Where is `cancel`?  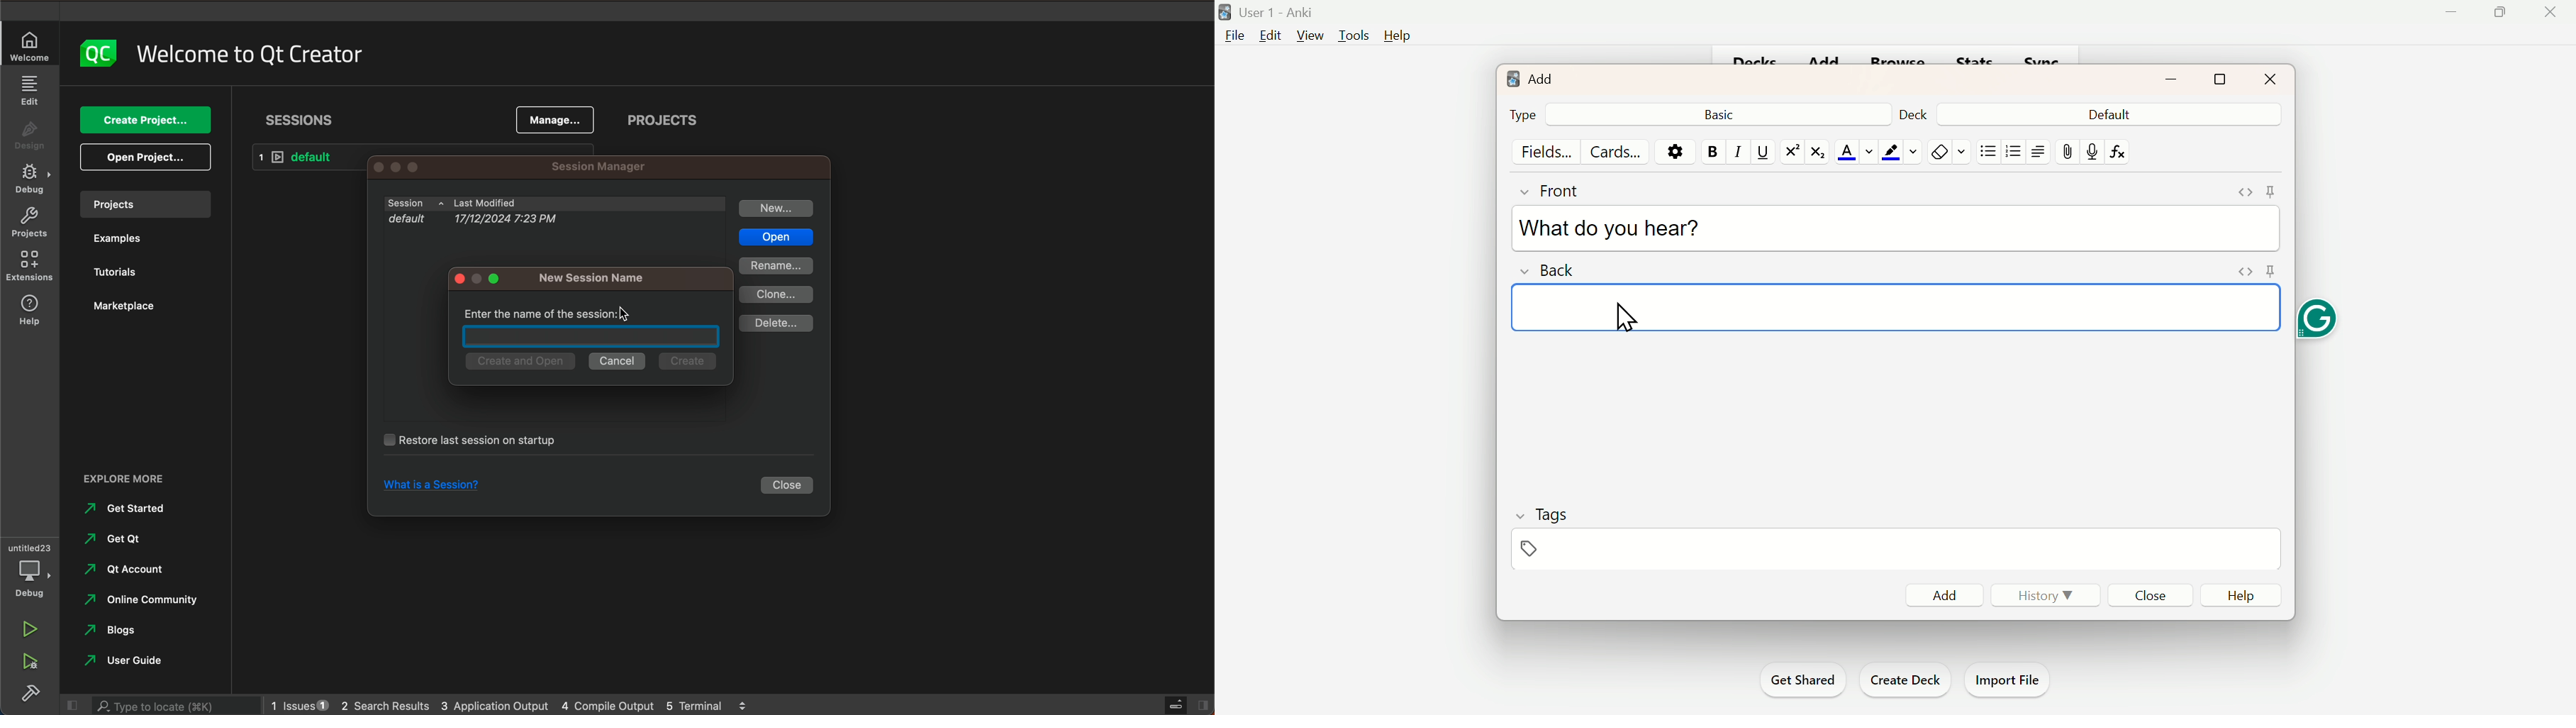
cancel is located at coordinates (618, 362).